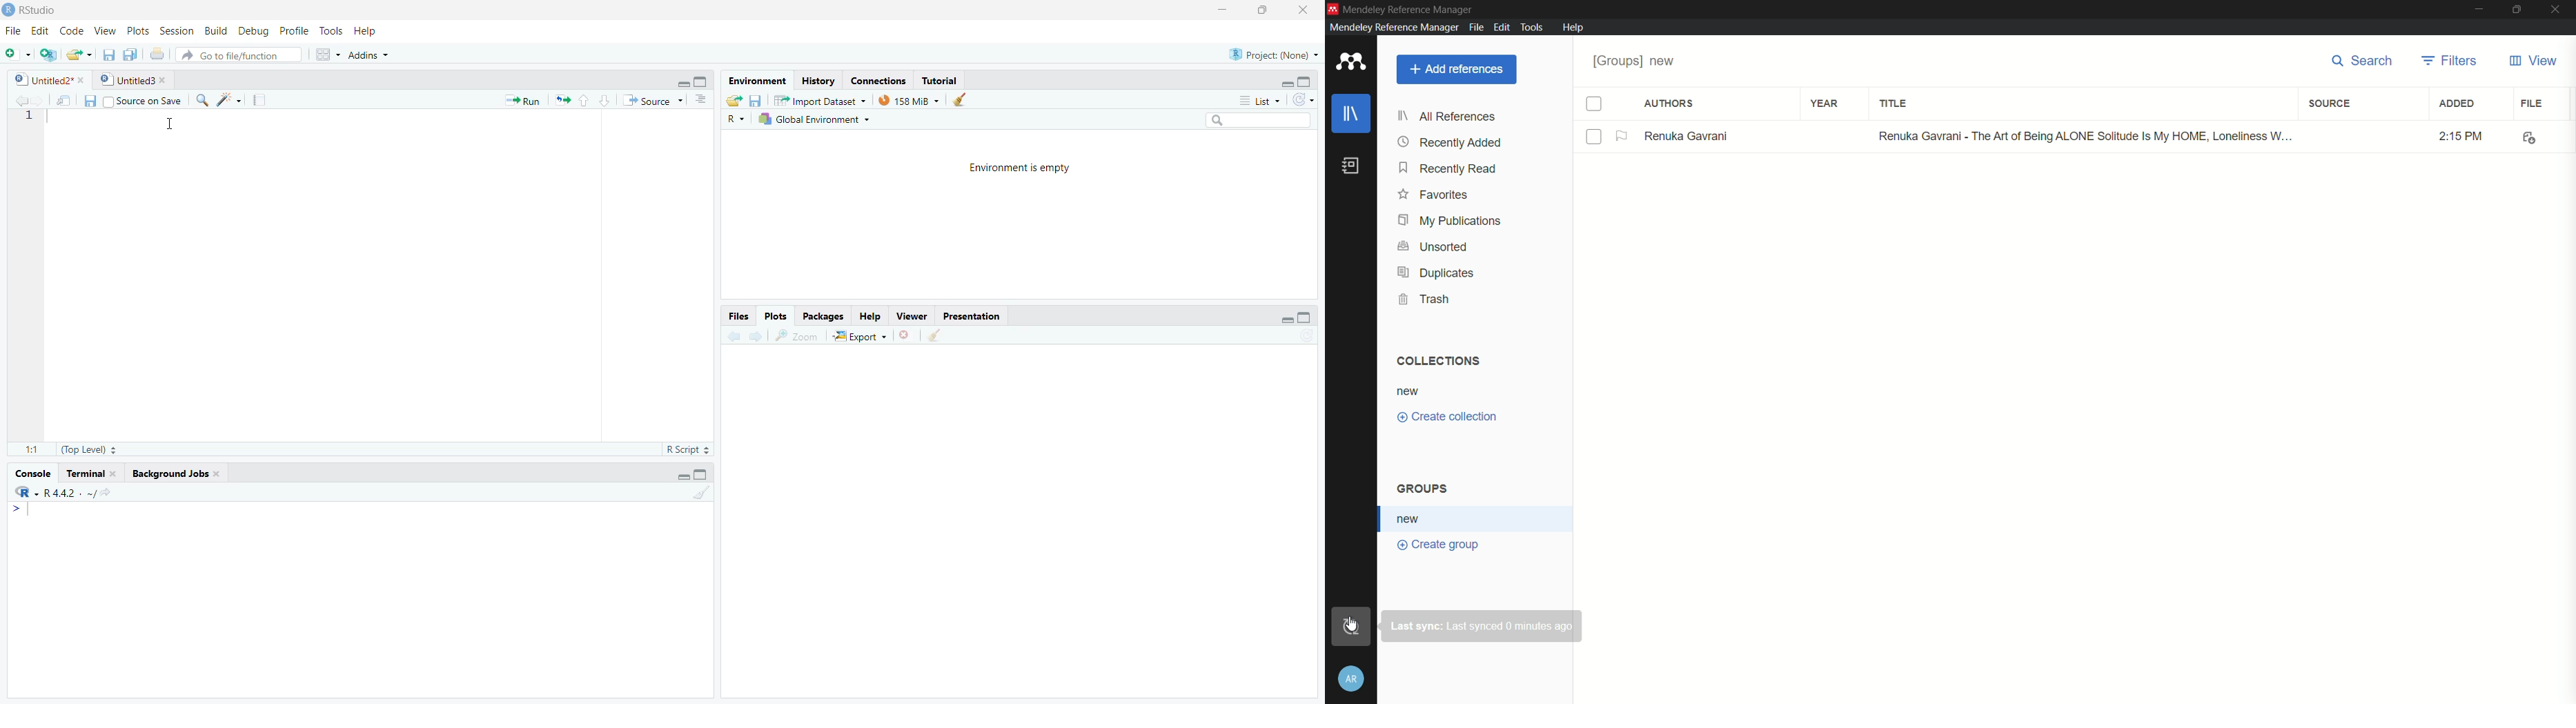 The image size is (2576, 728). I want to click on 1, so click(690, 491).